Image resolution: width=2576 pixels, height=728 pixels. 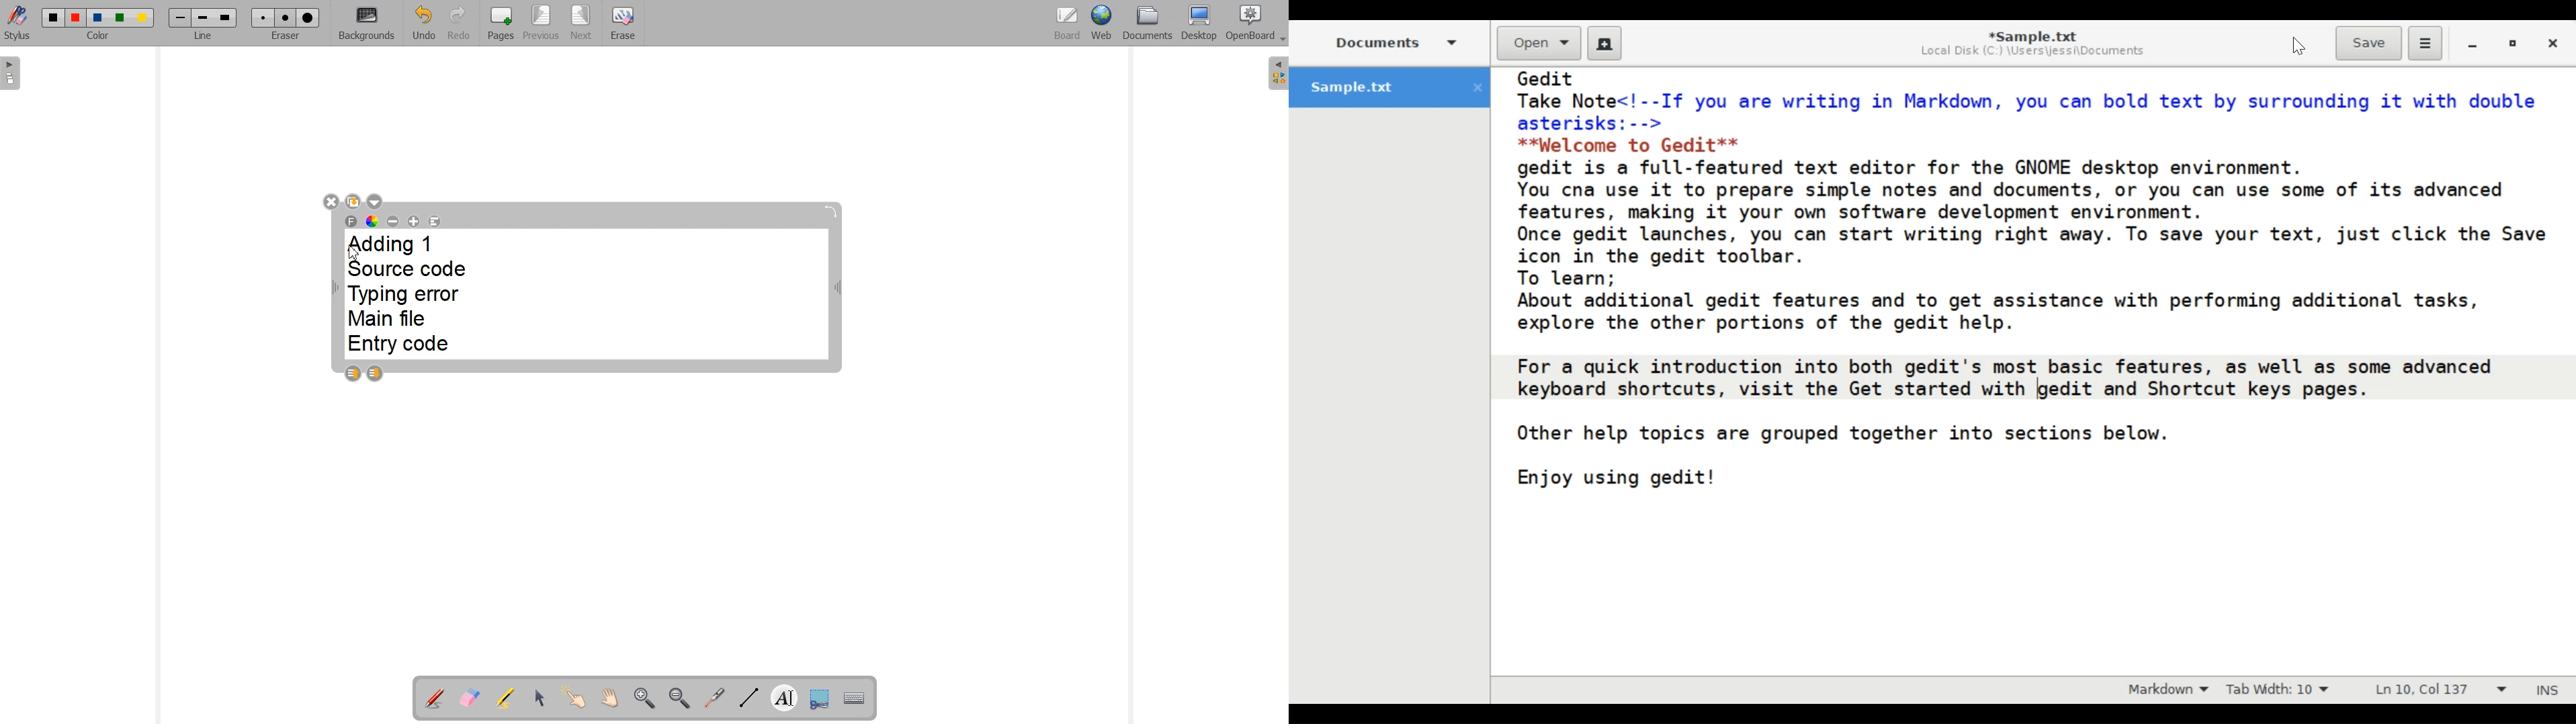 I want to click on Medium eraser, so click(x=286, y=18).